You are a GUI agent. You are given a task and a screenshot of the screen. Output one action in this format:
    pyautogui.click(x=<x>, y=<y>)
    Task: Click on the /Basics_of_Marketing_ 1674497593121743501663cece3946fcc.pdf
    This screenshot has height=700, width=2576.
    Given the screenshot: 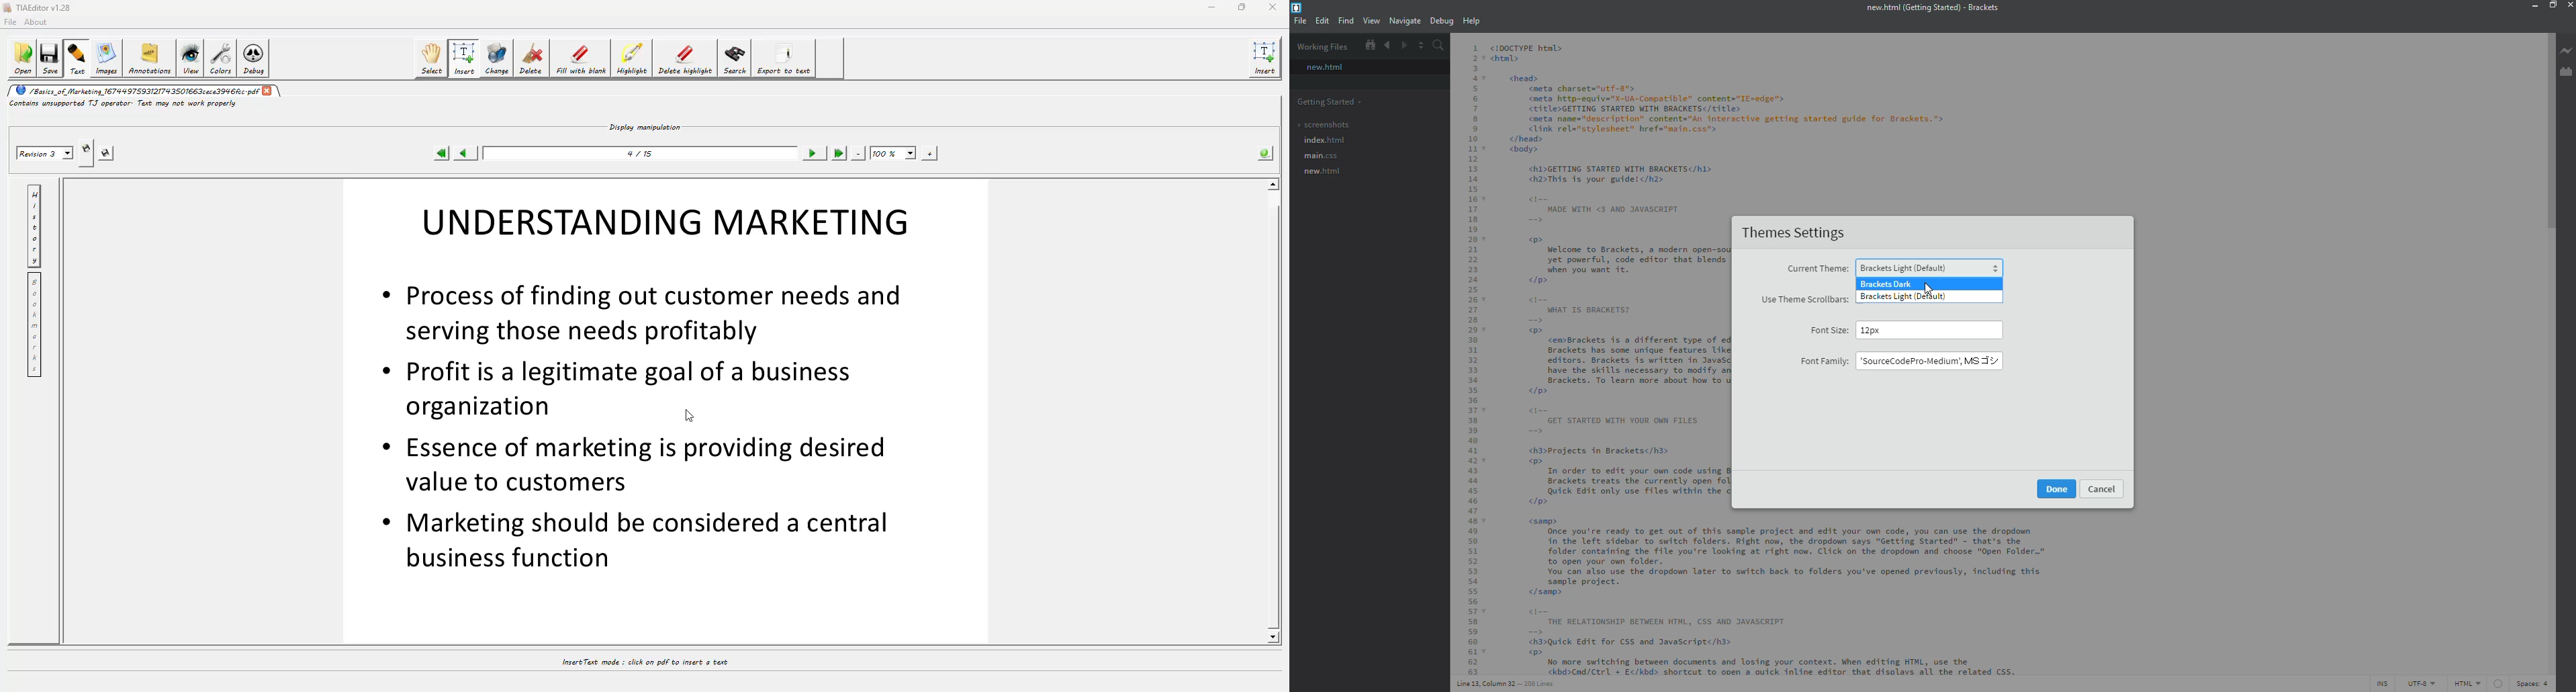 What is the action you would take?
    pyautogui.click(x=136, y=91)
    